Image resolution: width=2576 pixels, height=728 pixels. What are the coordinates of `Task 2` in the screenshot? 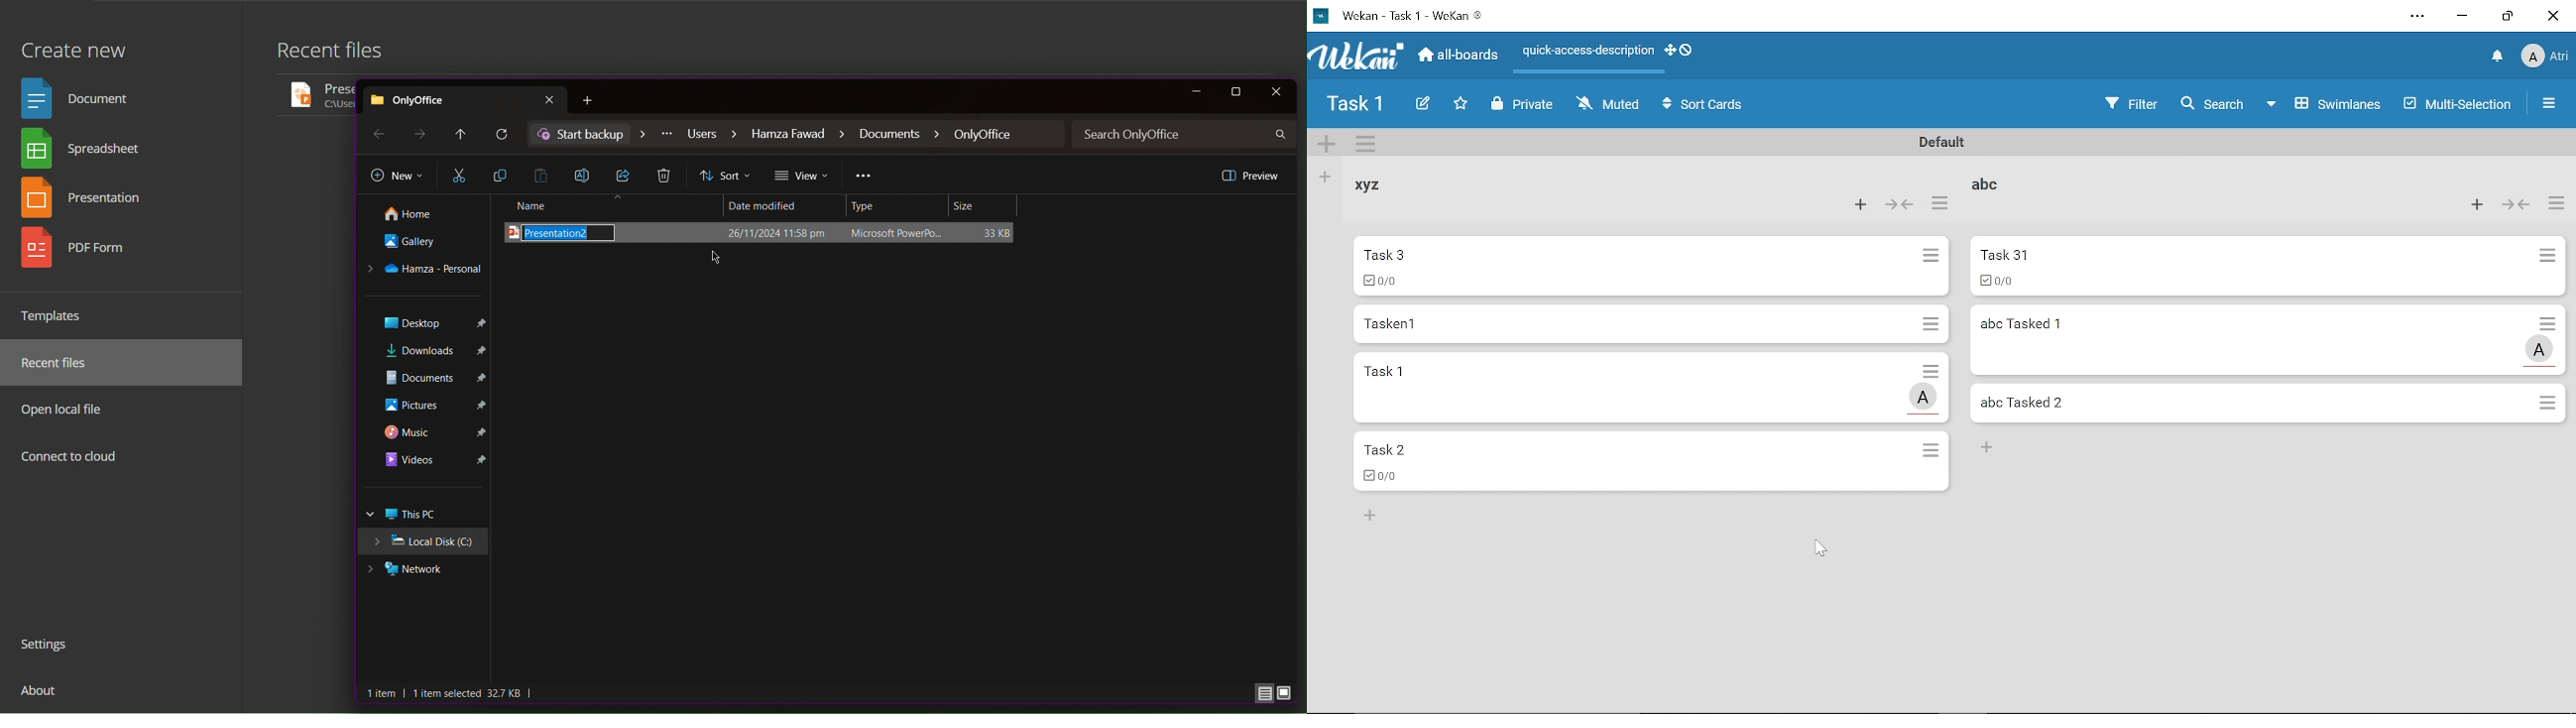 It's located at (1652, 460).